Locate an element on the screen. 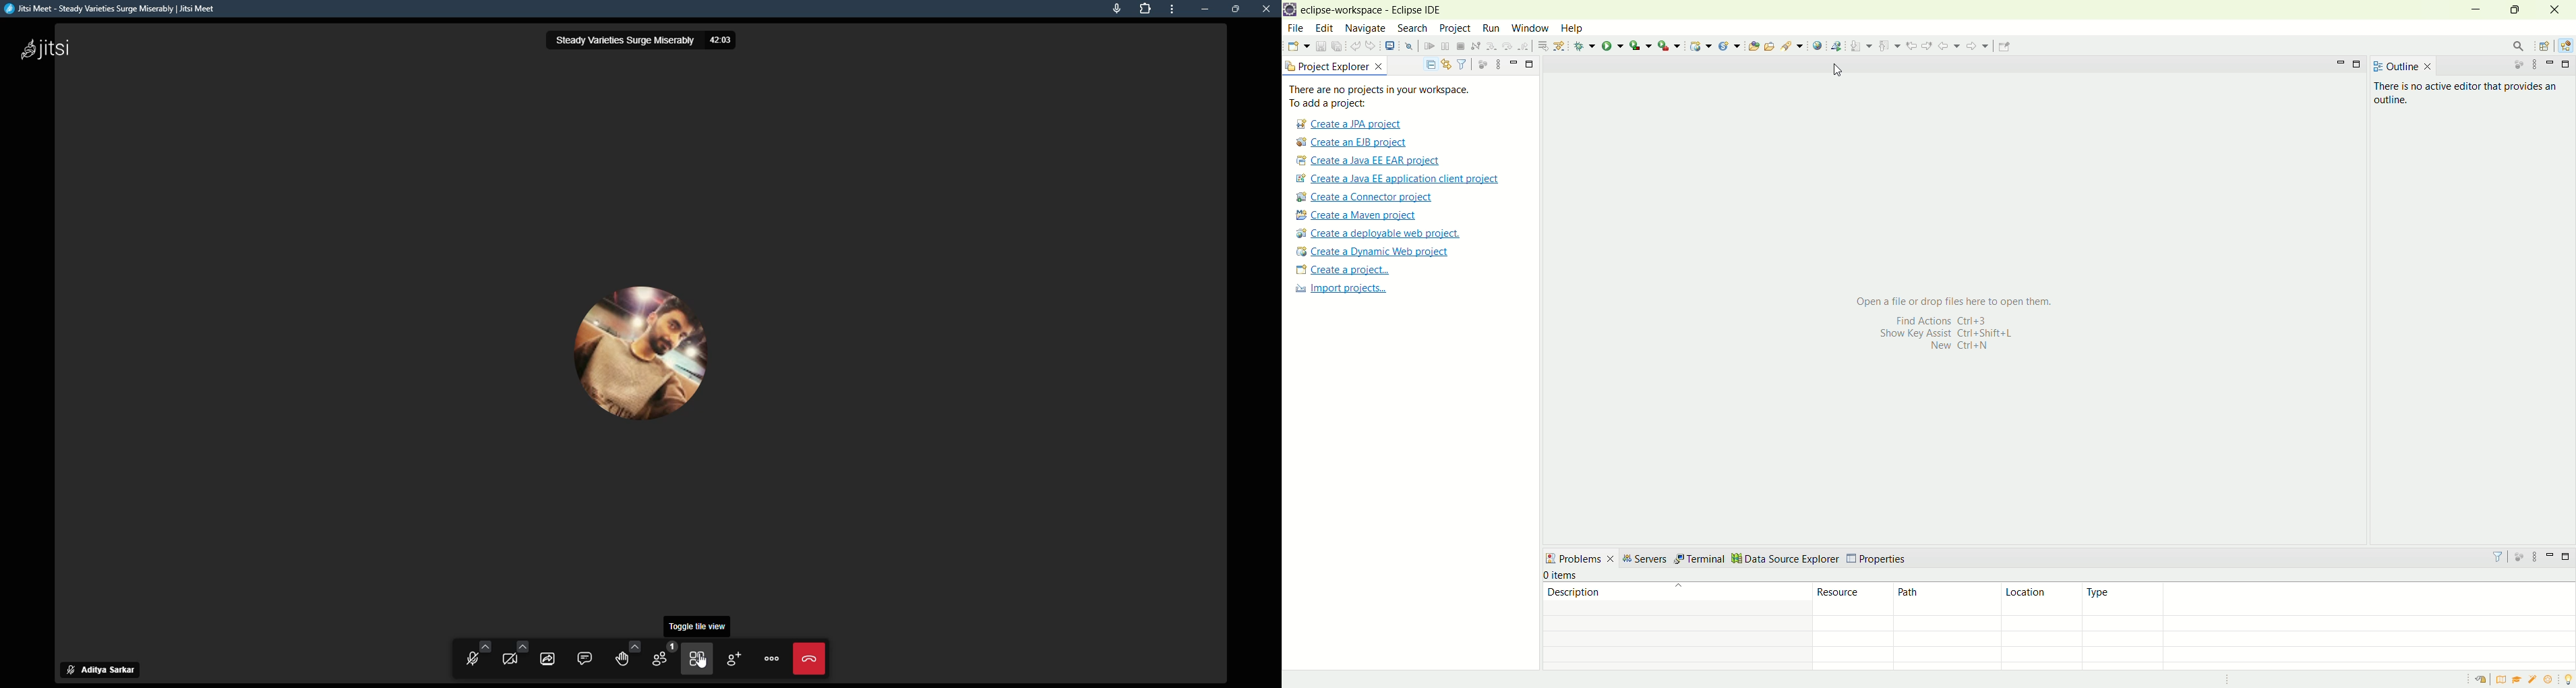 The width and height of the screenshot is (2576, 700). start mic is located at coordinates (475, 657).